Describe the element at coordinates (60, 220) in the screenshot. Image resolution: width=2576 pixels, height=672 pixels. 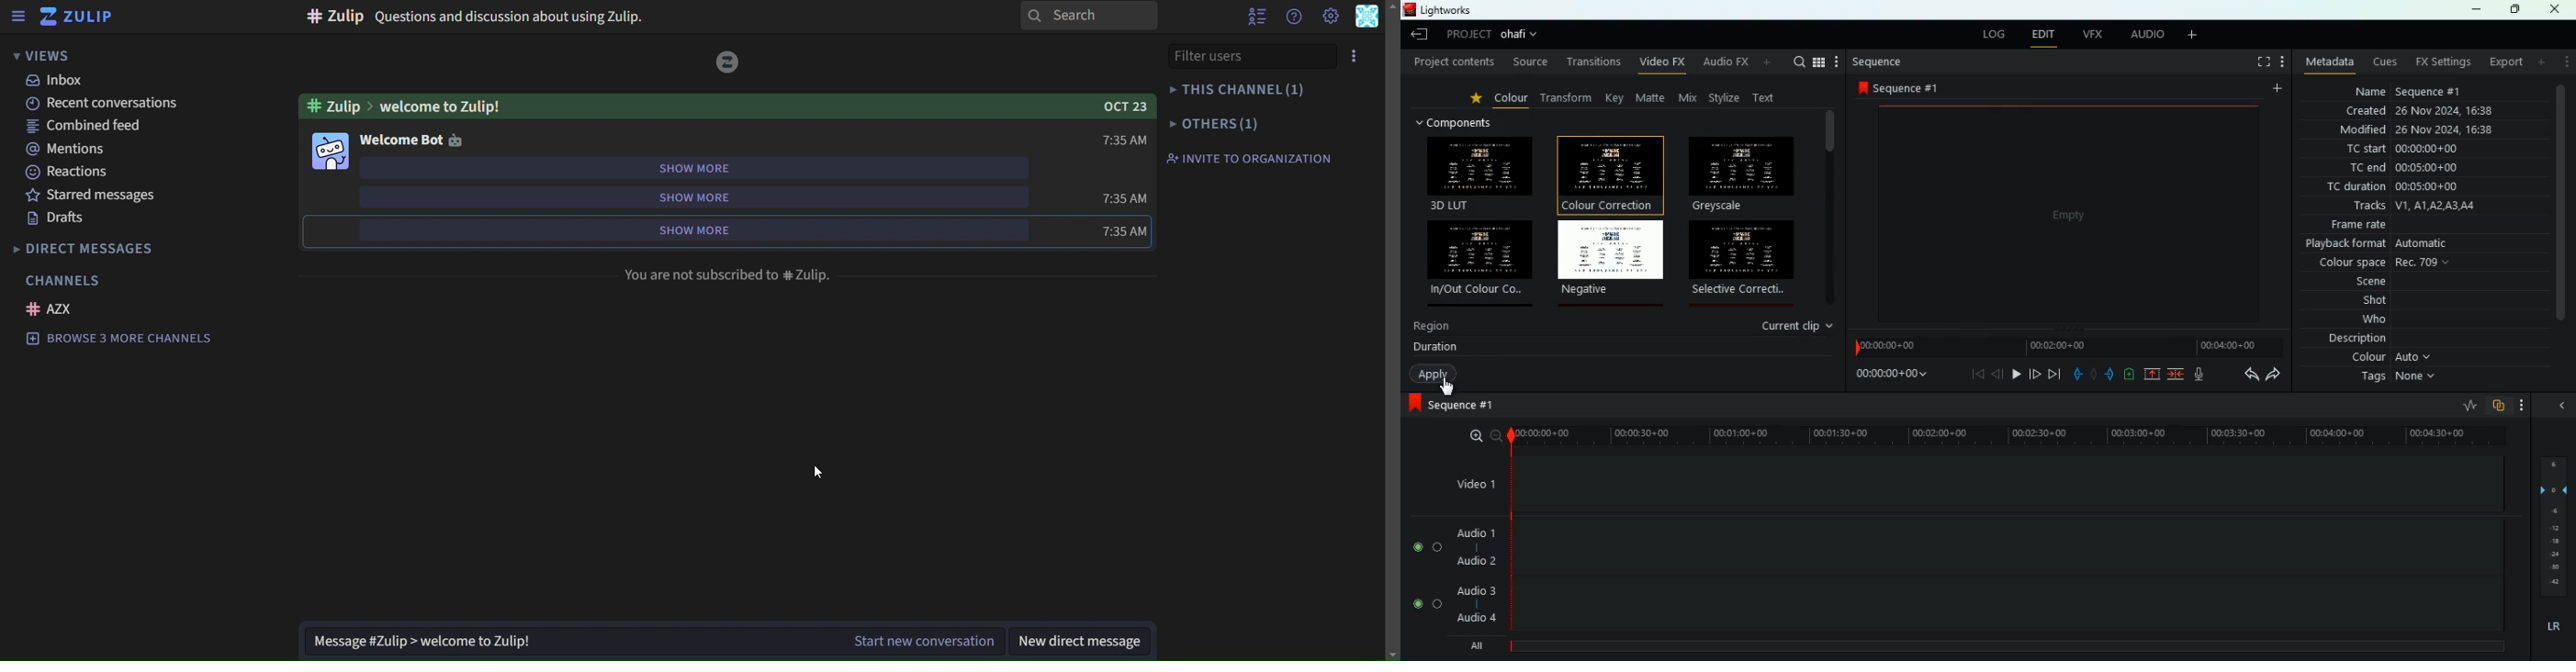
I see `drafts` at that location.